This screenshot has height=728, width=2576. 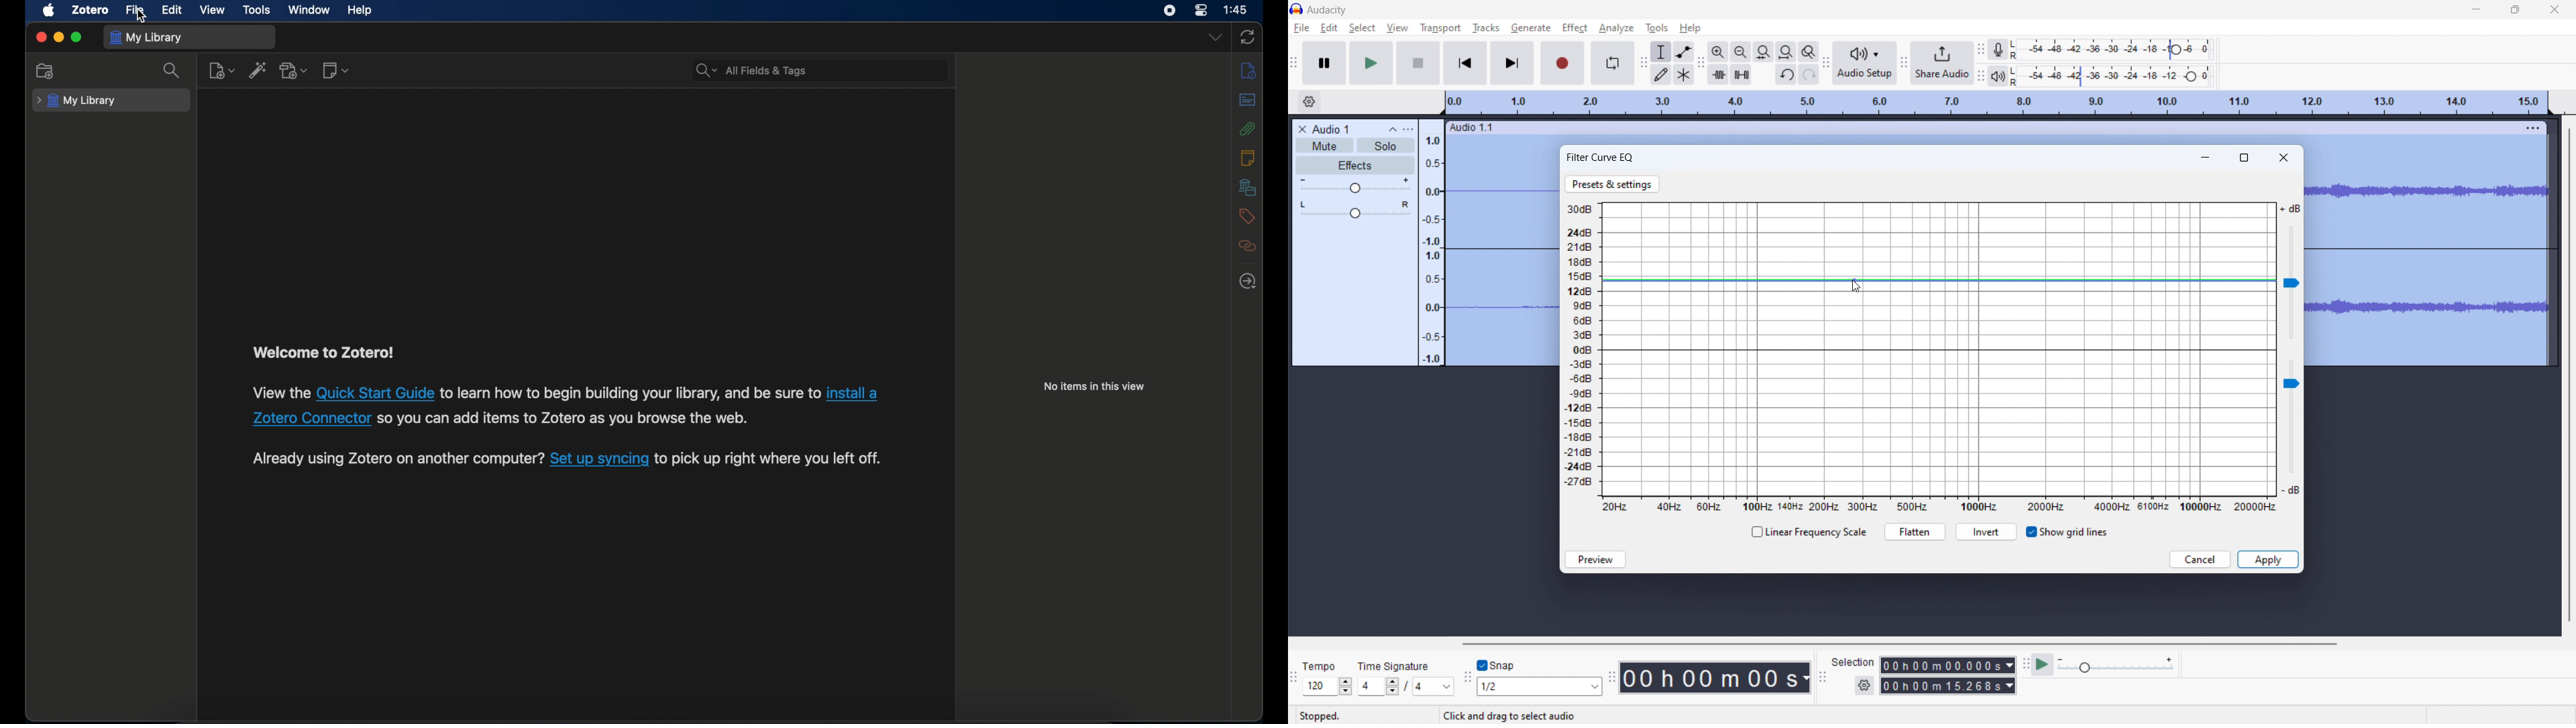 What do you see at coordinates (1301, 129) in the screenshot?
I see `delete audio` at bounding box center [1301, 129].